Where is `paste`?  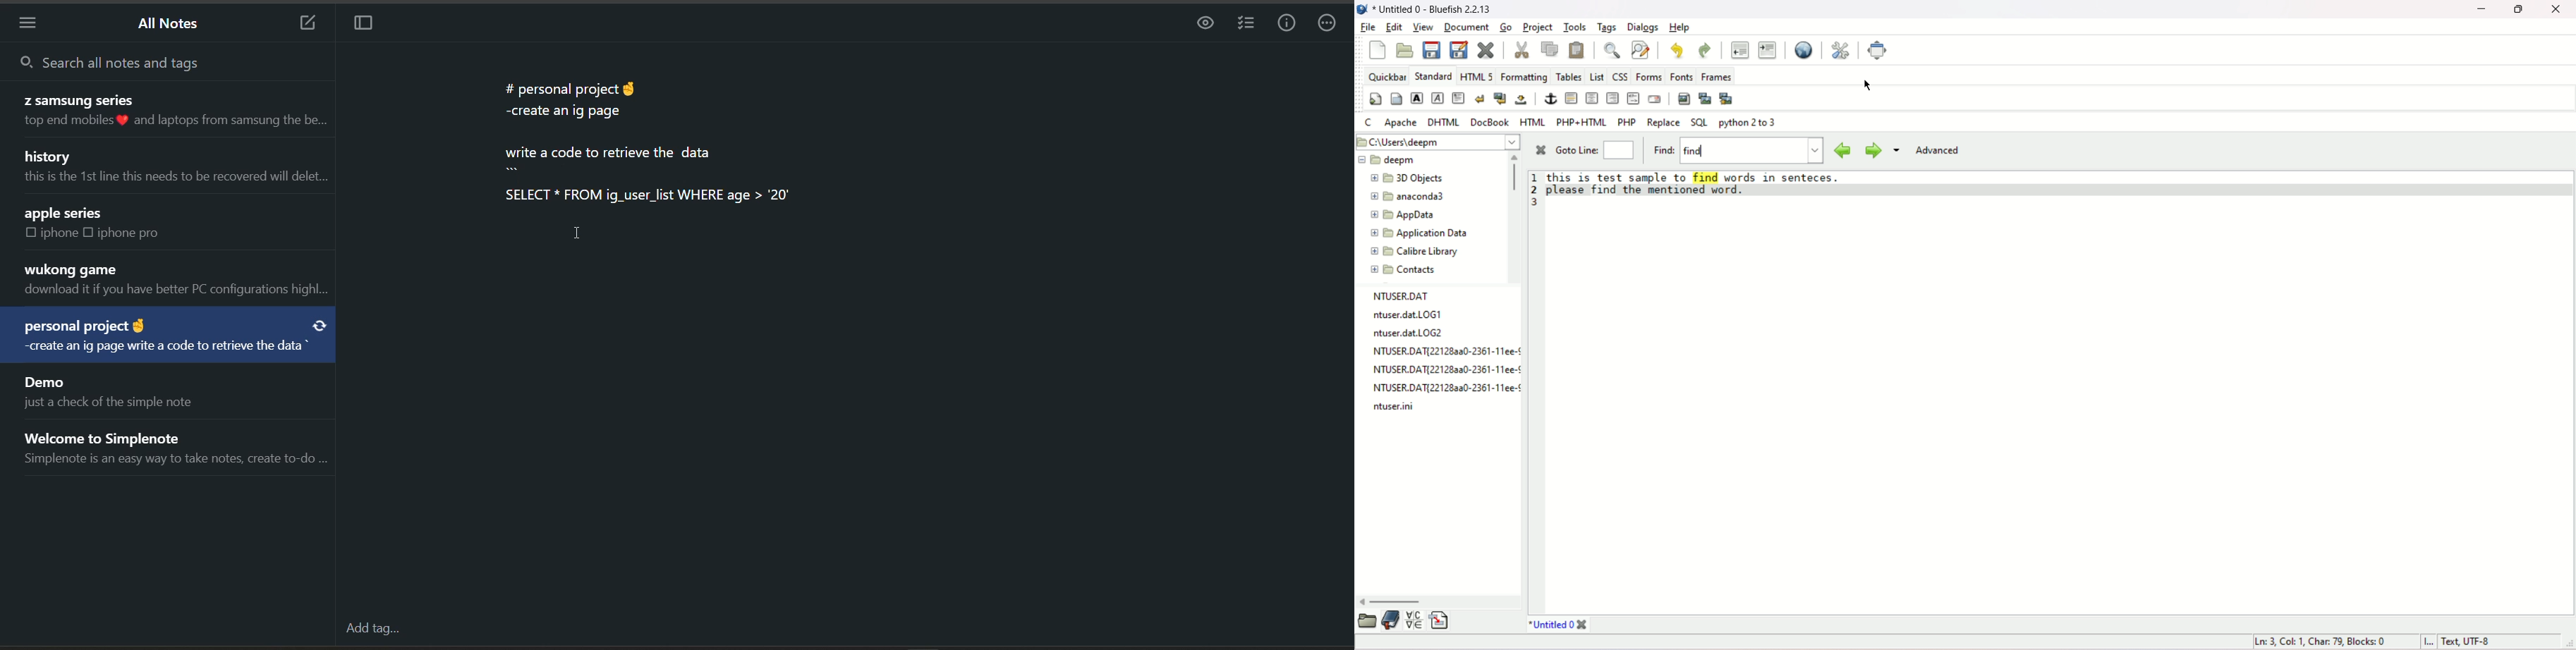
paste is located at coordinates (1578, 51).